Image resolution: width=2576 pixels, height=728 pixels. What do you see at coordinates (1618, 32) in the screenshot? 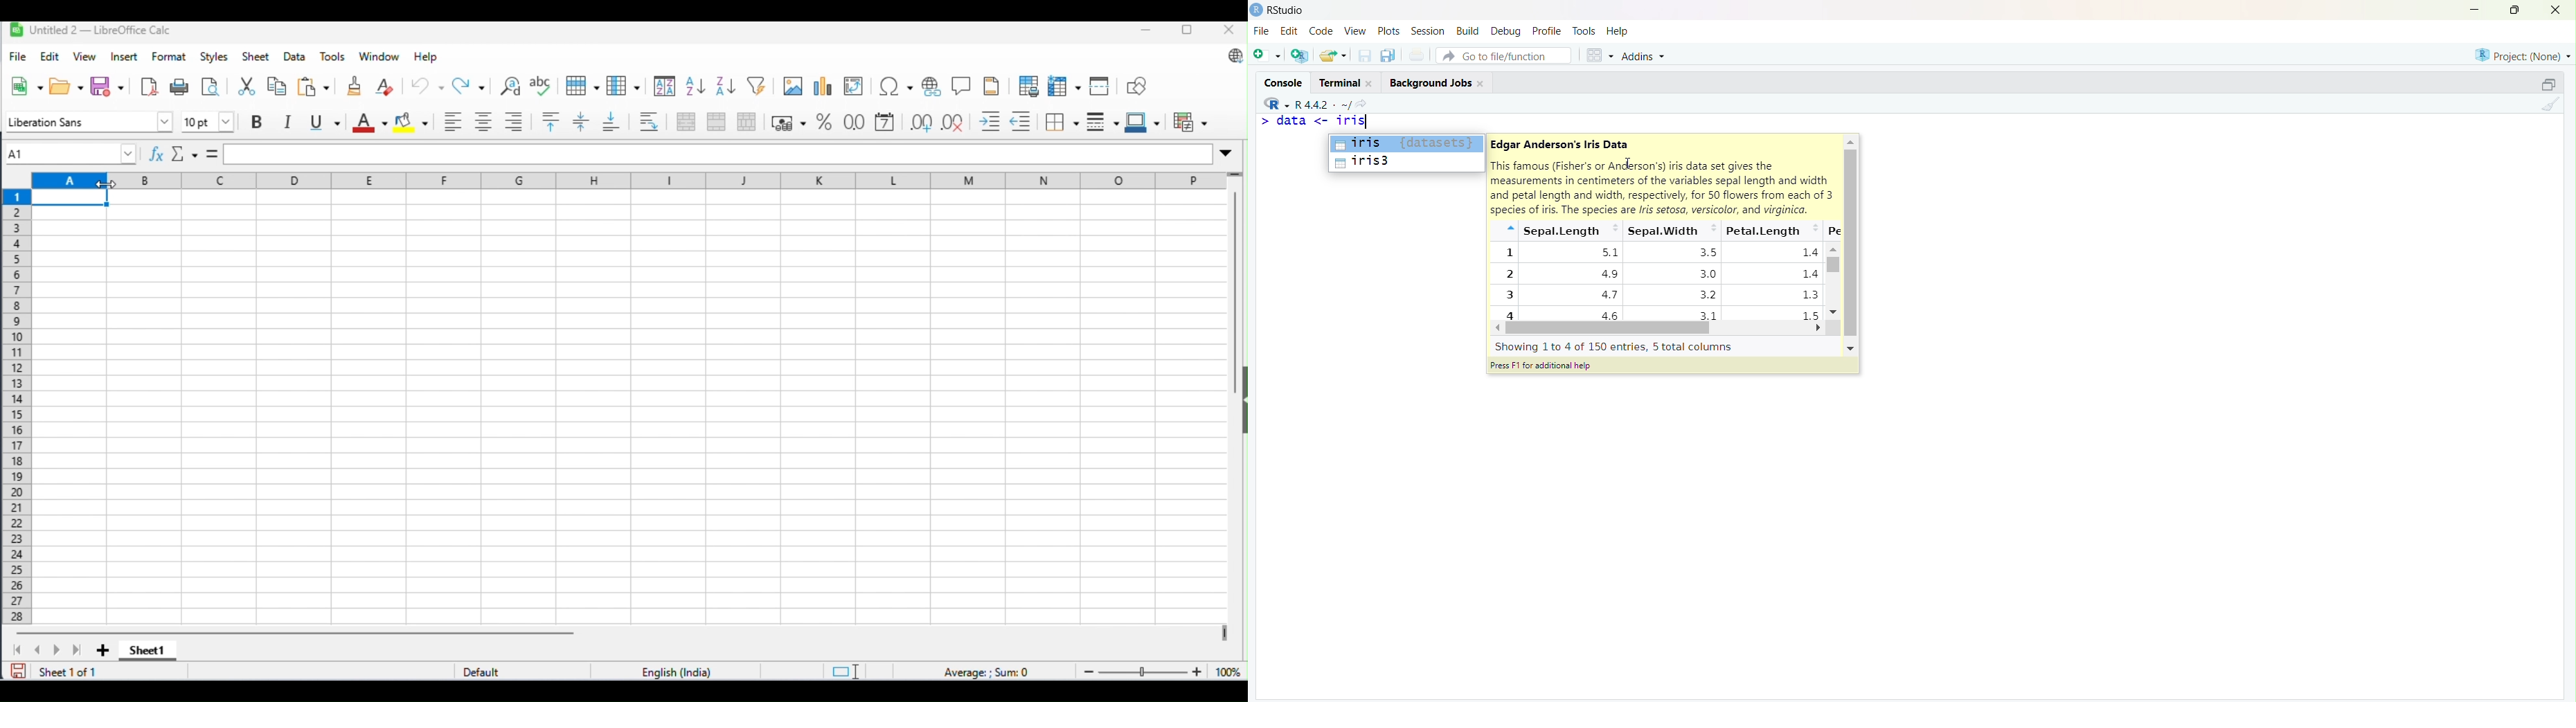
I see `Help` at bounding box center [1618, 32].